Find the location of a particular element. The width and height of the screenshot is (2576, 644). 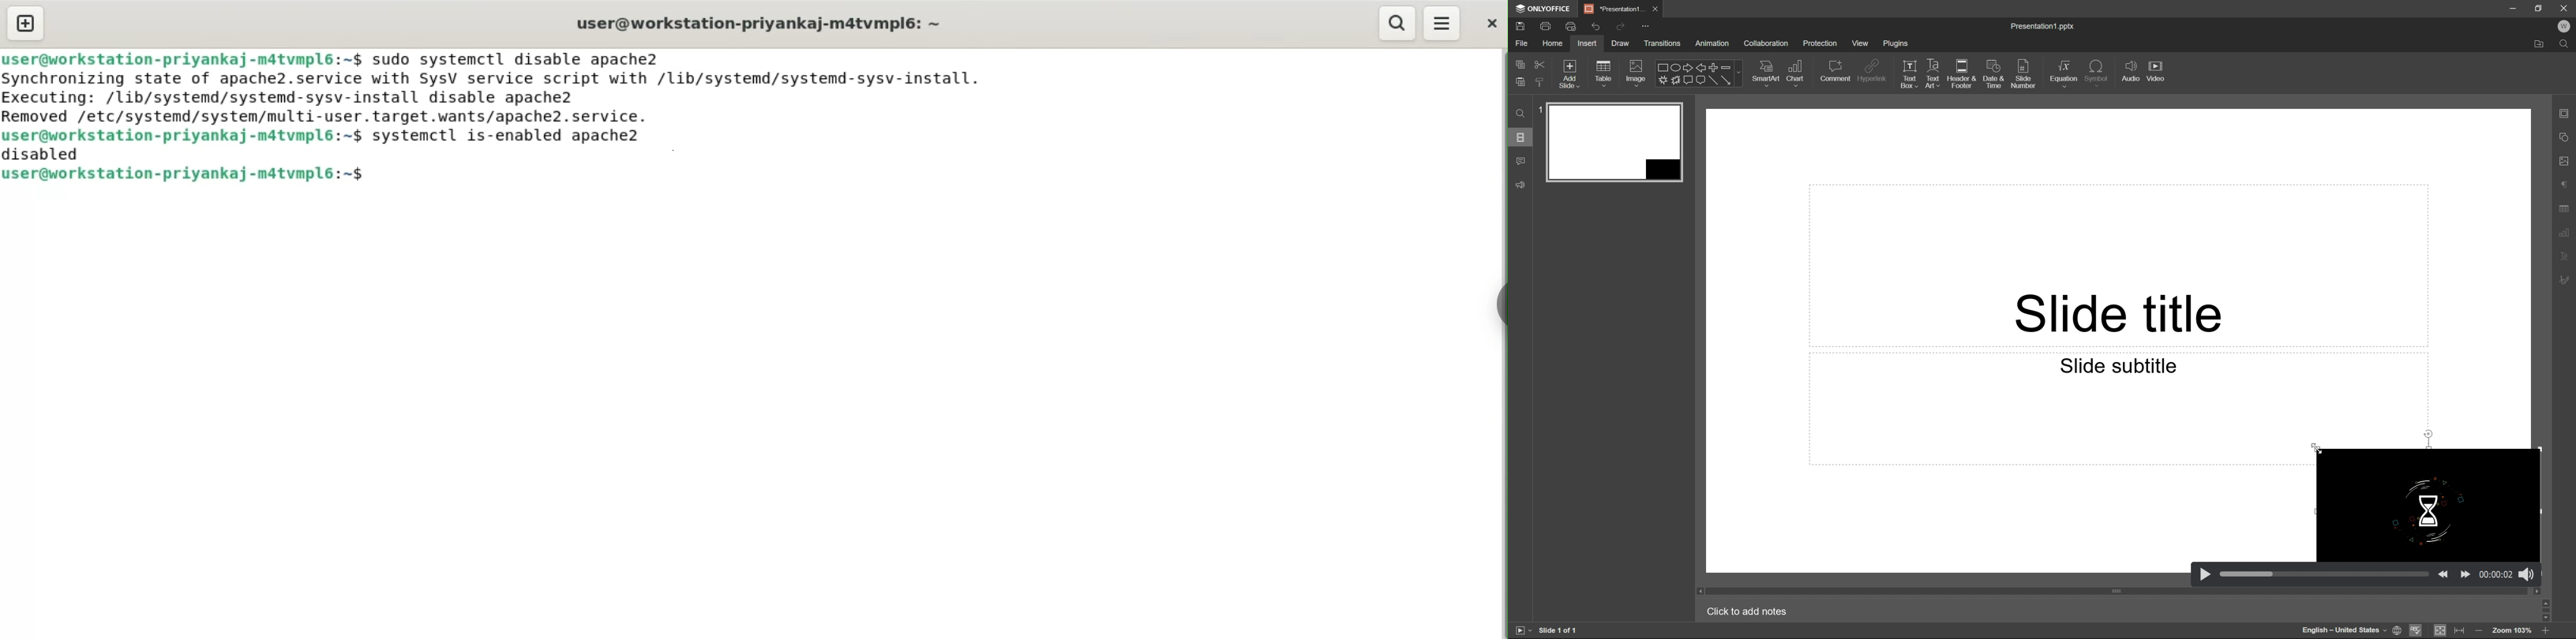

minimize is located at coordinates (2512, 7).